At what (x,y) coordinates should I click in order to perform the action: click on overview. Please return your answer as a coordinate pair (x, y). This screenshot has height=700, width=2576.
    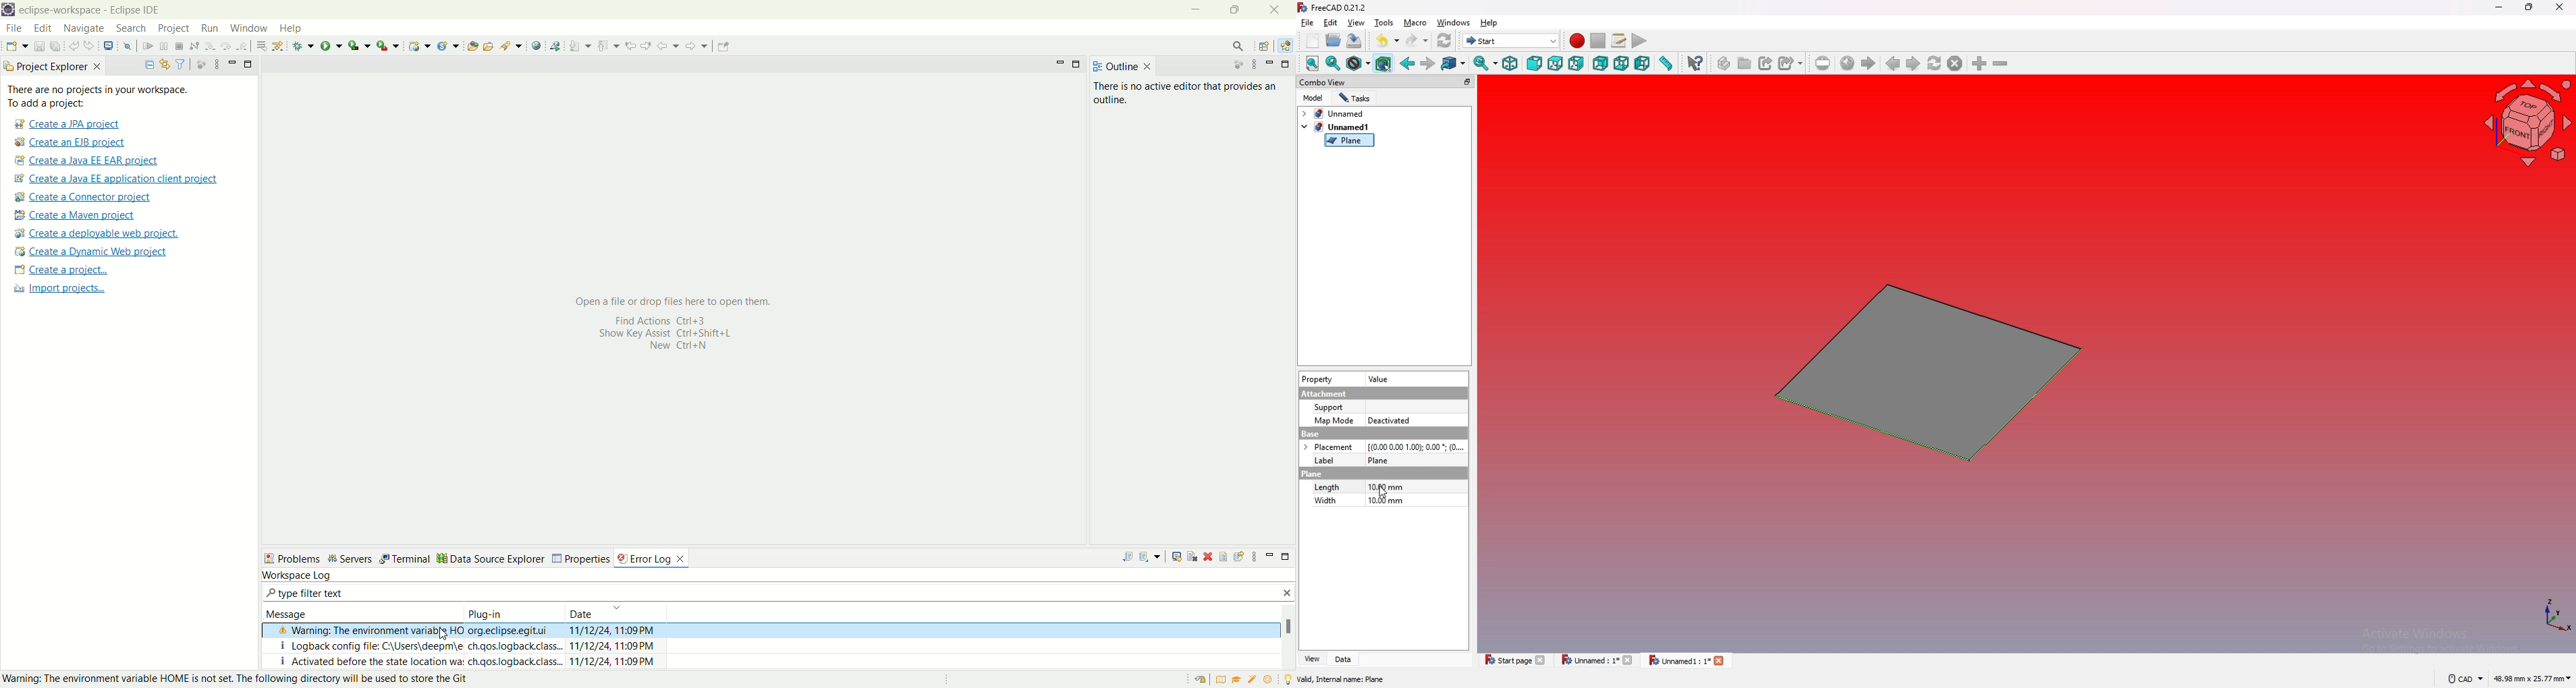
    Looking at the image, I should click on (1219, 681).